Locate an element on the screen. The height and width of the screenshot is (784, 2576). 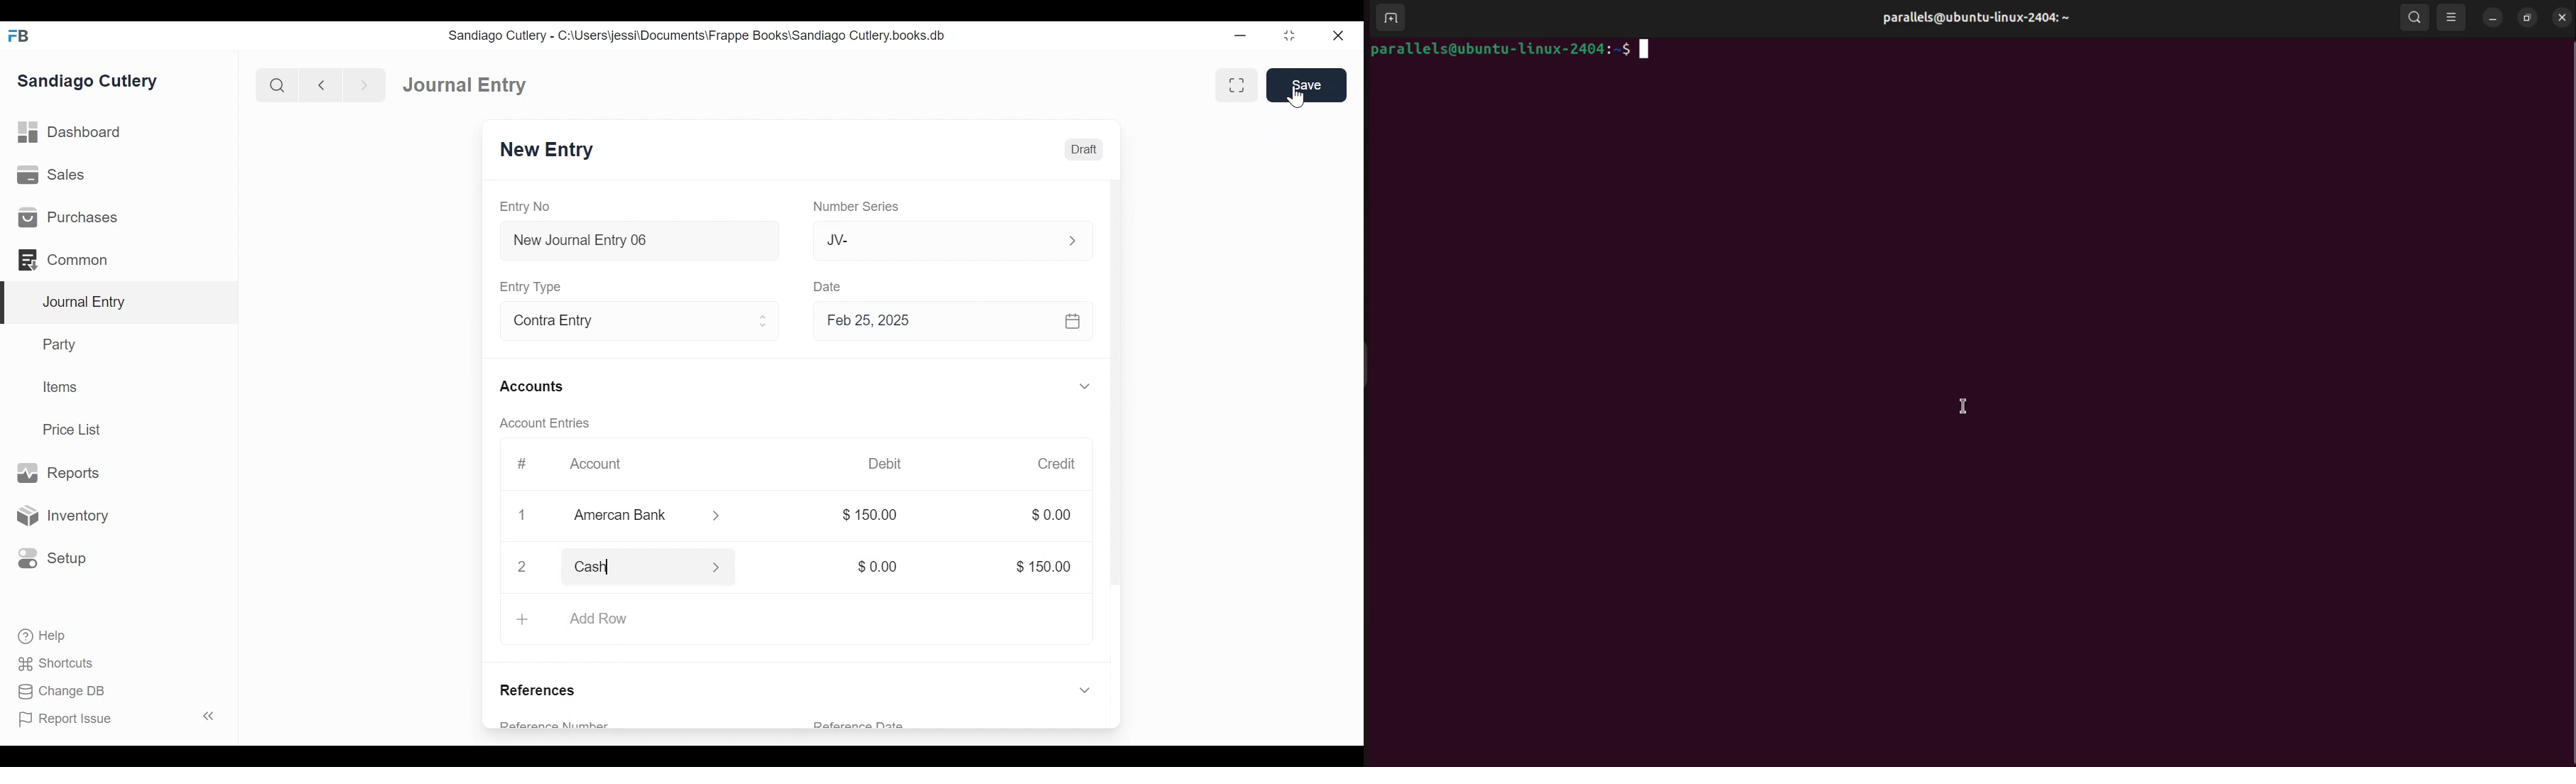
Expand is located at coordinates (763, 321).